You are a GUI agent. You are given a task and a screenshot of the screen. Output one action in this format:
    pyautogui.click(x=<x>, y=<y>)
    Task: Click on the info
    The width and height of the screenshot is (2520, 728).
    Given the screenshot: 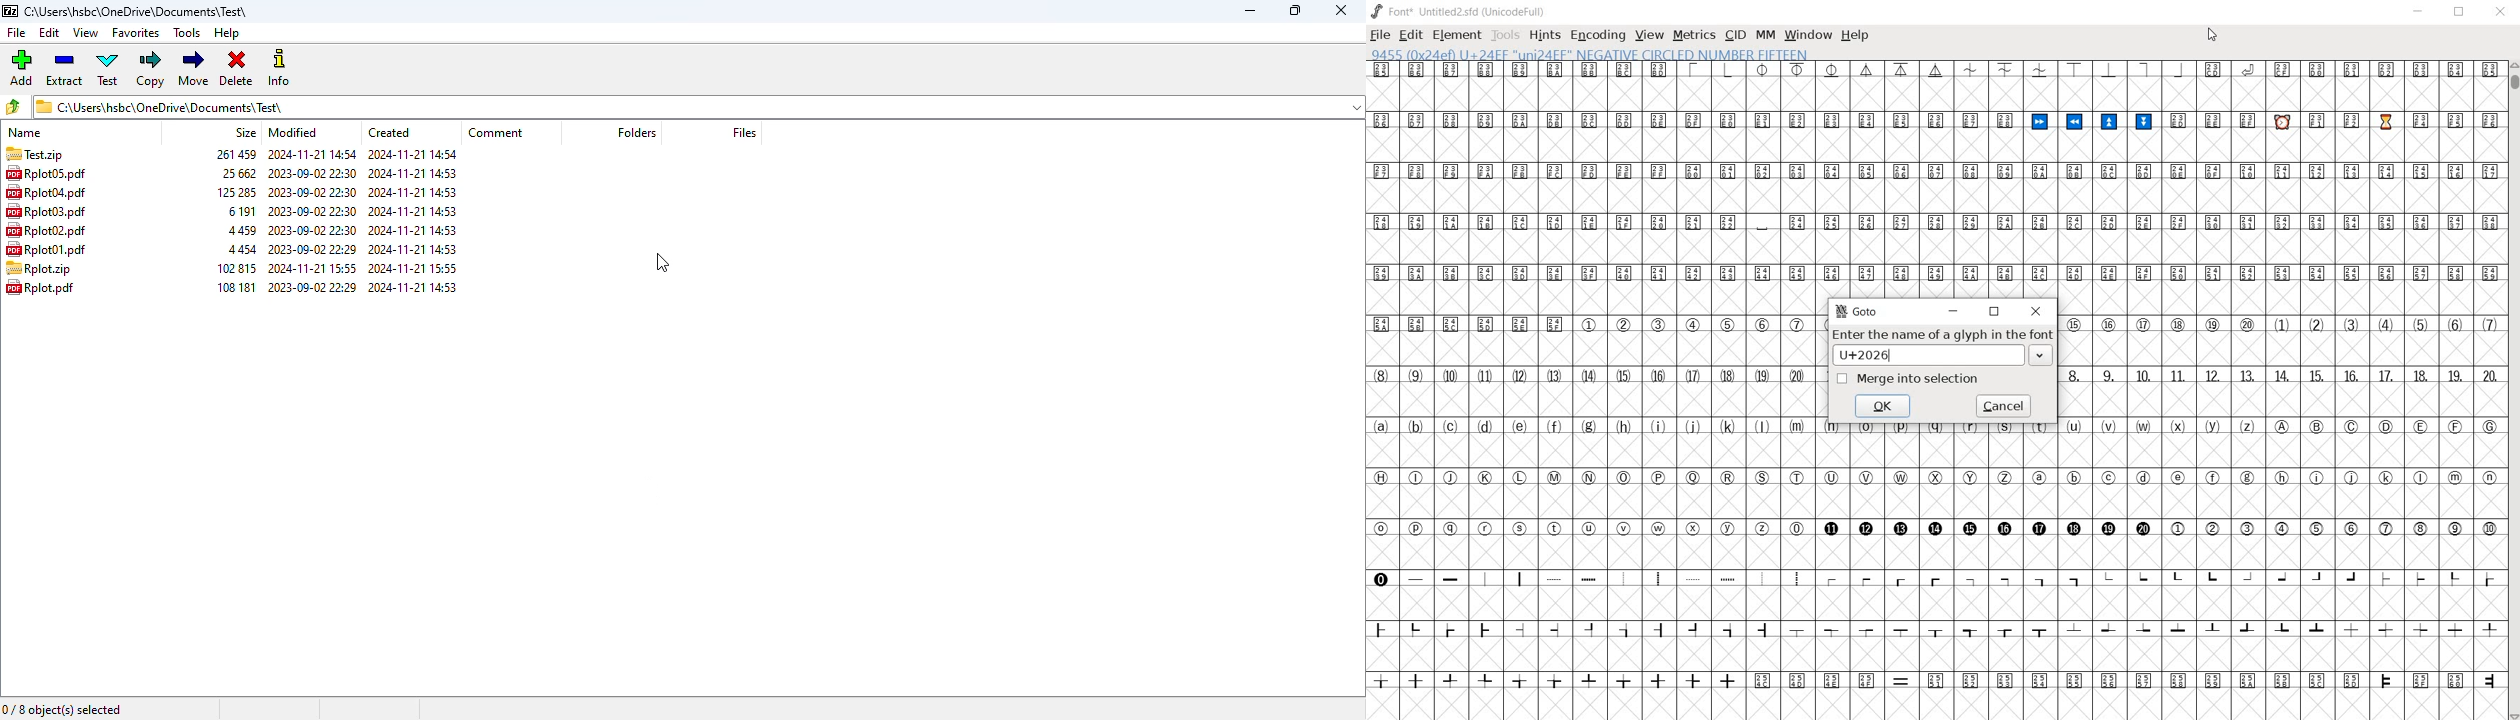 What is the action you would take?
    pyautogui.click(x=278, y=67)
    